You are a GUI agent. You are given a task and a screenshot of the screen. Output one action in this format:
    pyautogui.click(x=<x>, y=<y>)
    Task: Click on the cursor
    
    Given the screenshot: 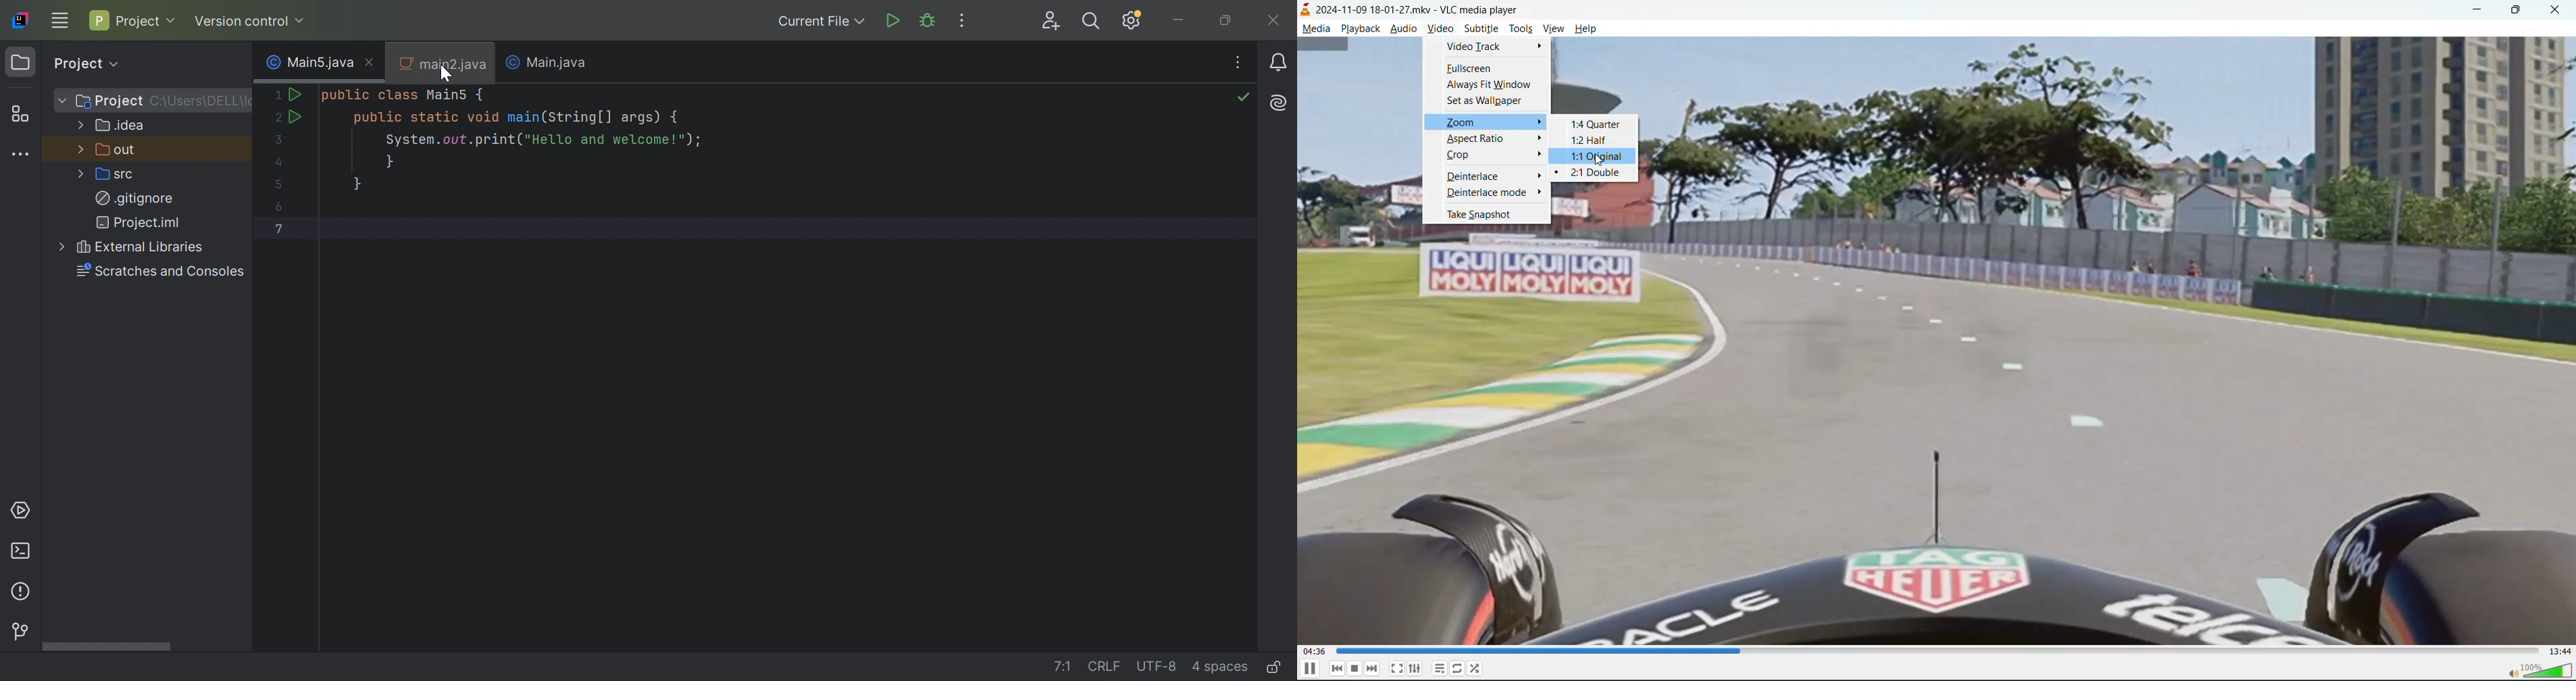 What is the action you would take?
    pyautogui.click(x=1604, y=162)
    